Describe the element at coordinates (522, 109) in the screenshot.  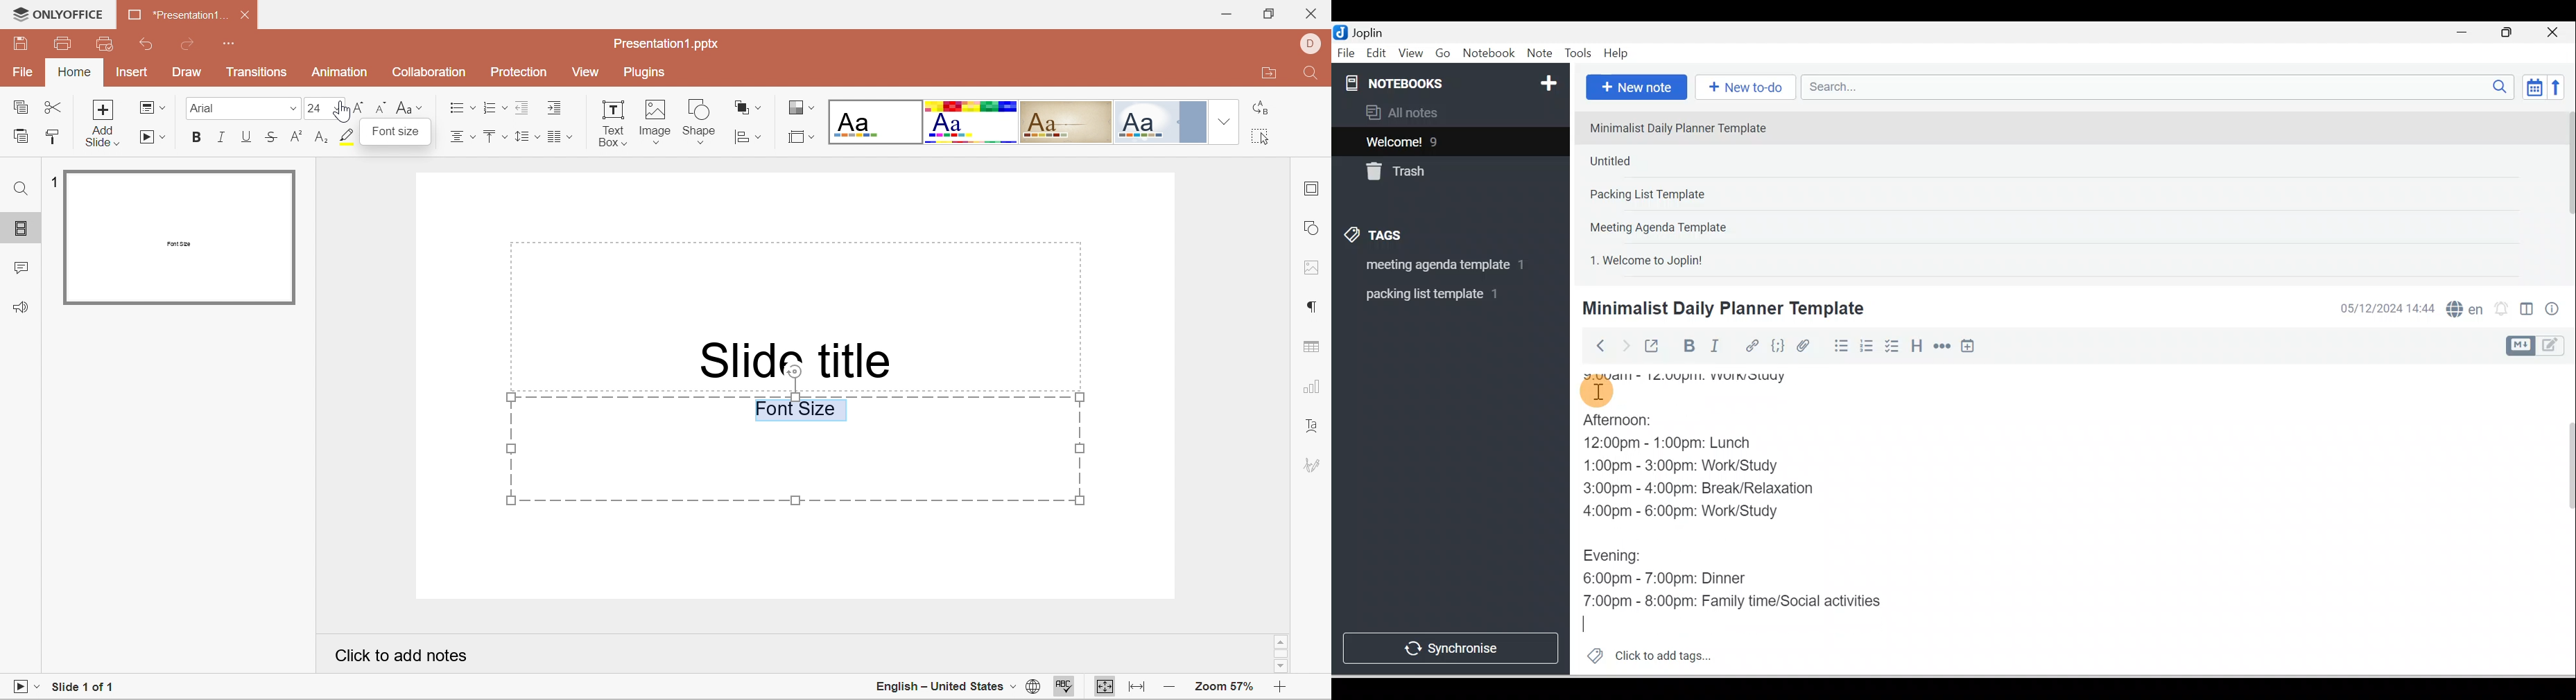
I see `Decrease indent` at that location.